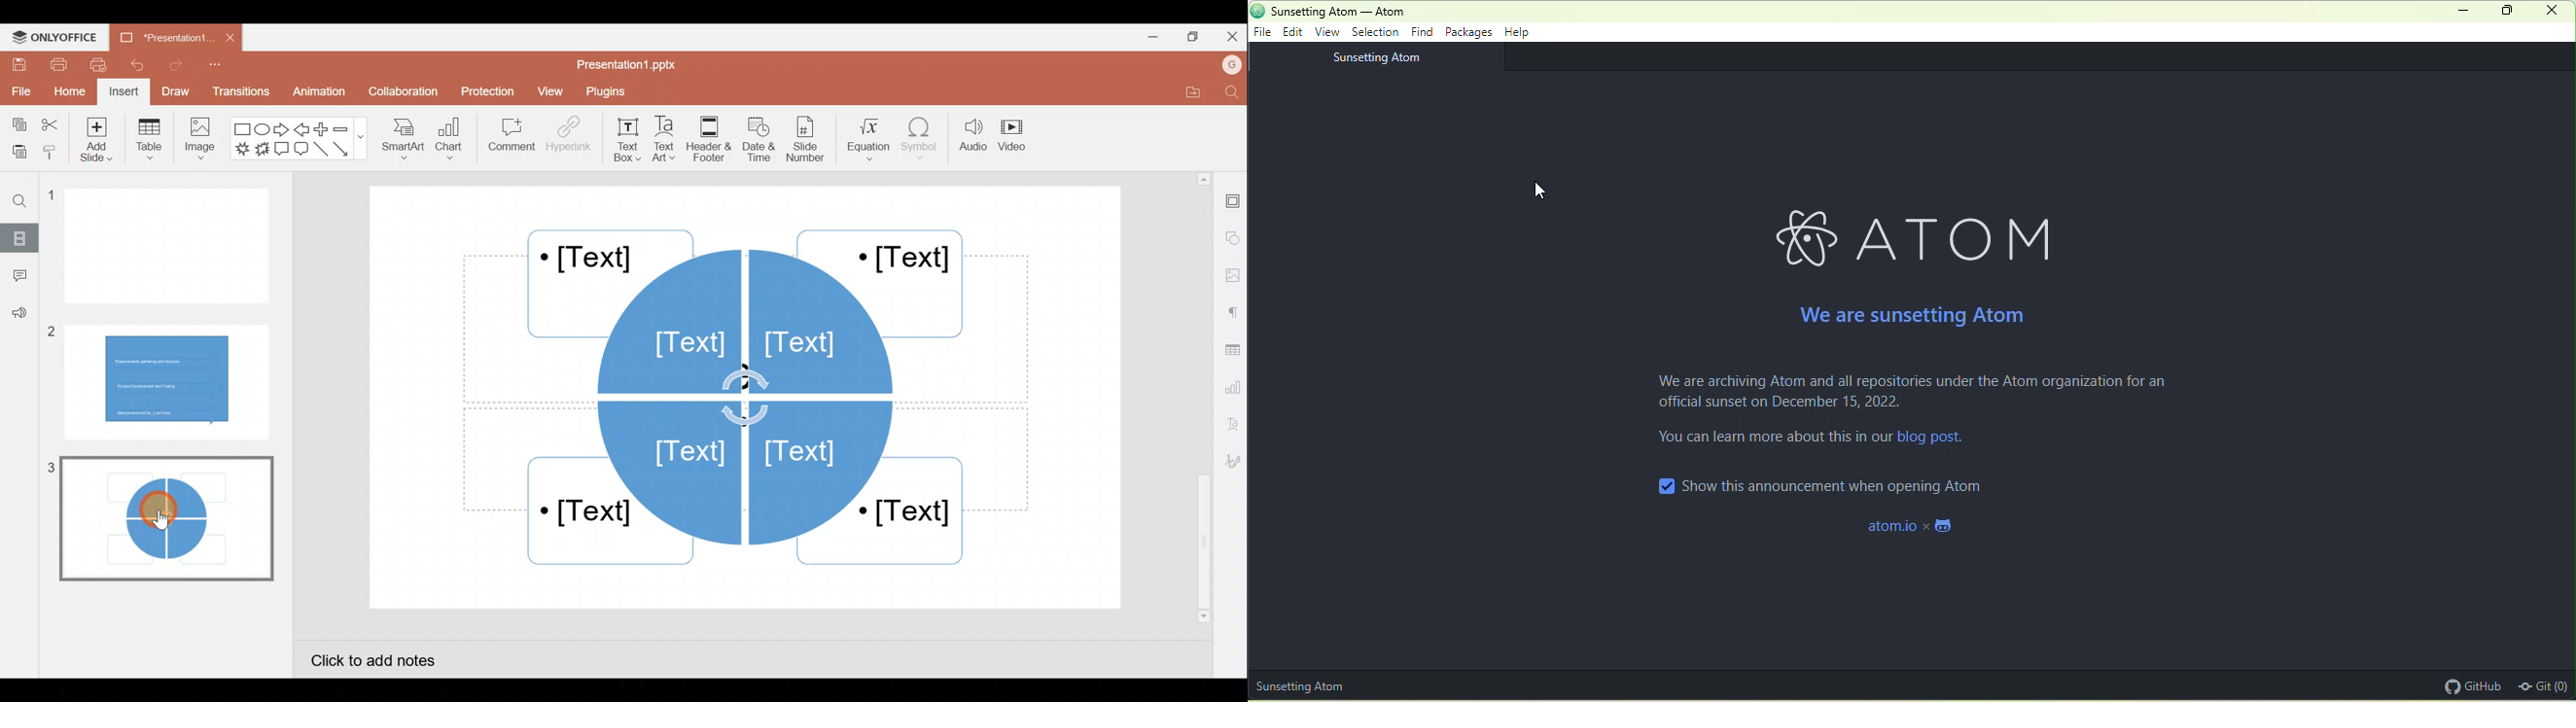 The width and height of the screenshot is (2576, 728). I want to click on Minimize, so click(1149, 39).